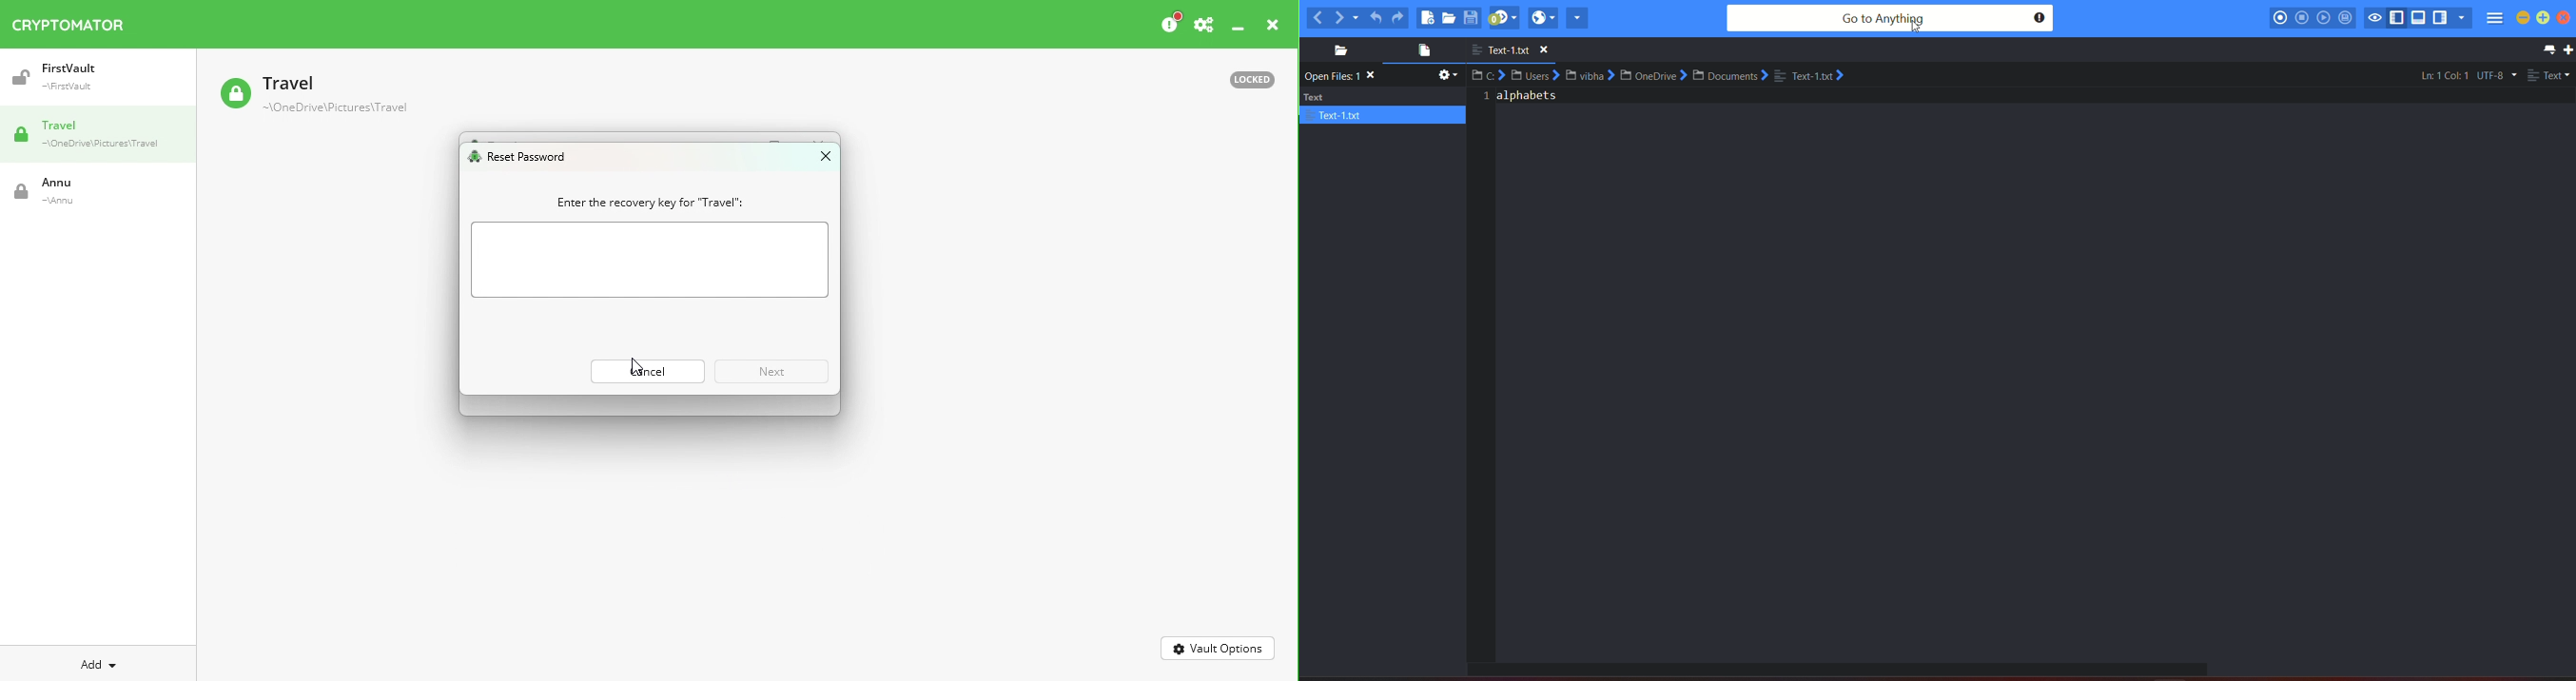  I want to click on new file, so click(1427, 17).